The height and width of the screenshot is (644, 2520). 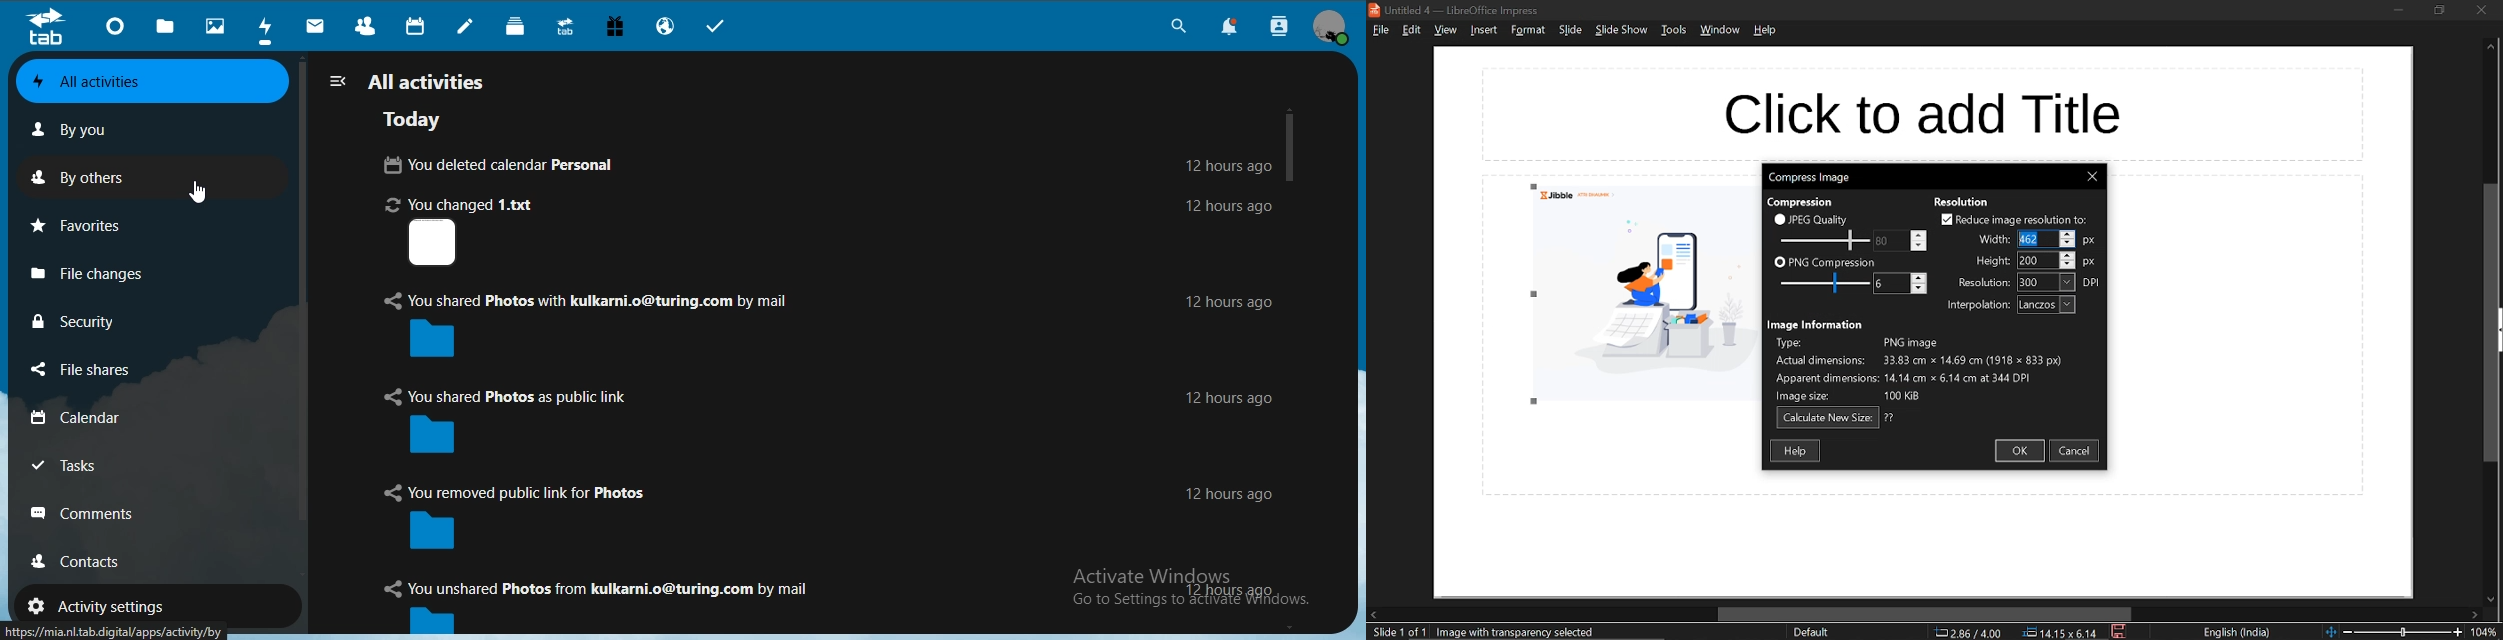 What do you see at coordinates (2475, 616) in the screenshot?
I see `move right` at bounding box center [2475, 616].